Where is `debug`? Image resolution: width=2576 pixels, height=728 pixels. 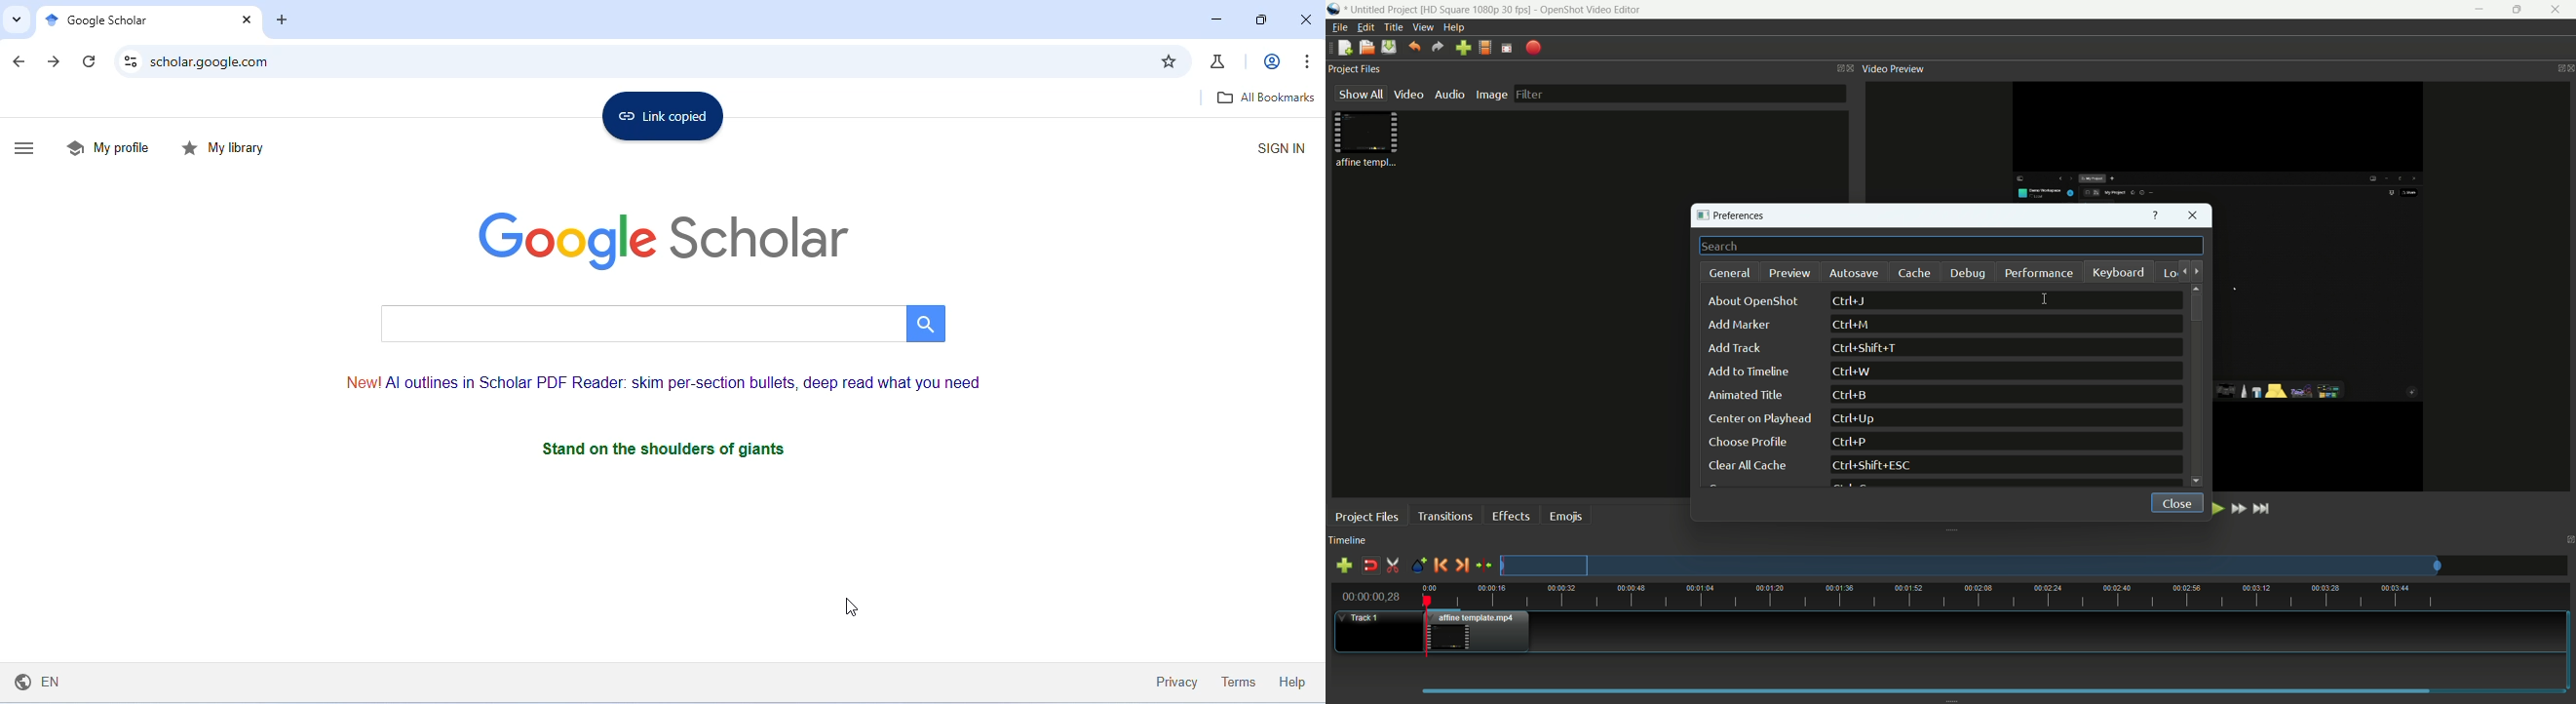 debug is located at coordinates (1970, 274).